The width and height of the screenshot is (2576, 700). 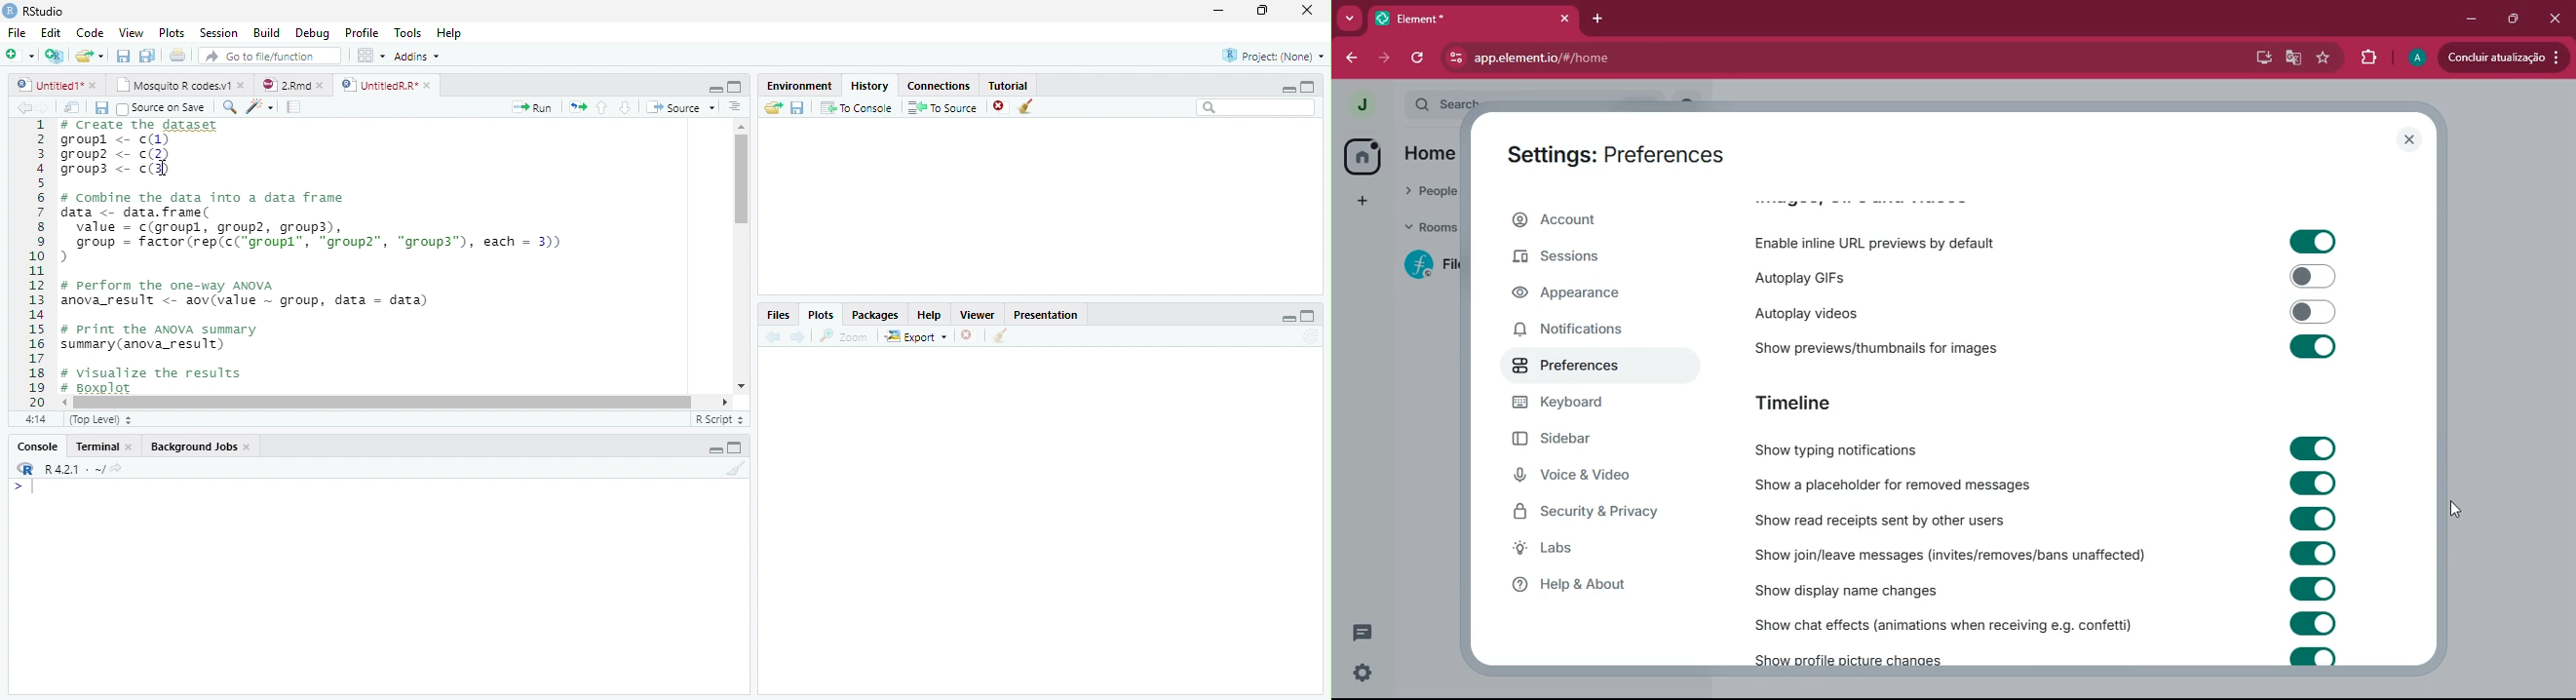 I want to click on Addins, so click(x=418, y=58).